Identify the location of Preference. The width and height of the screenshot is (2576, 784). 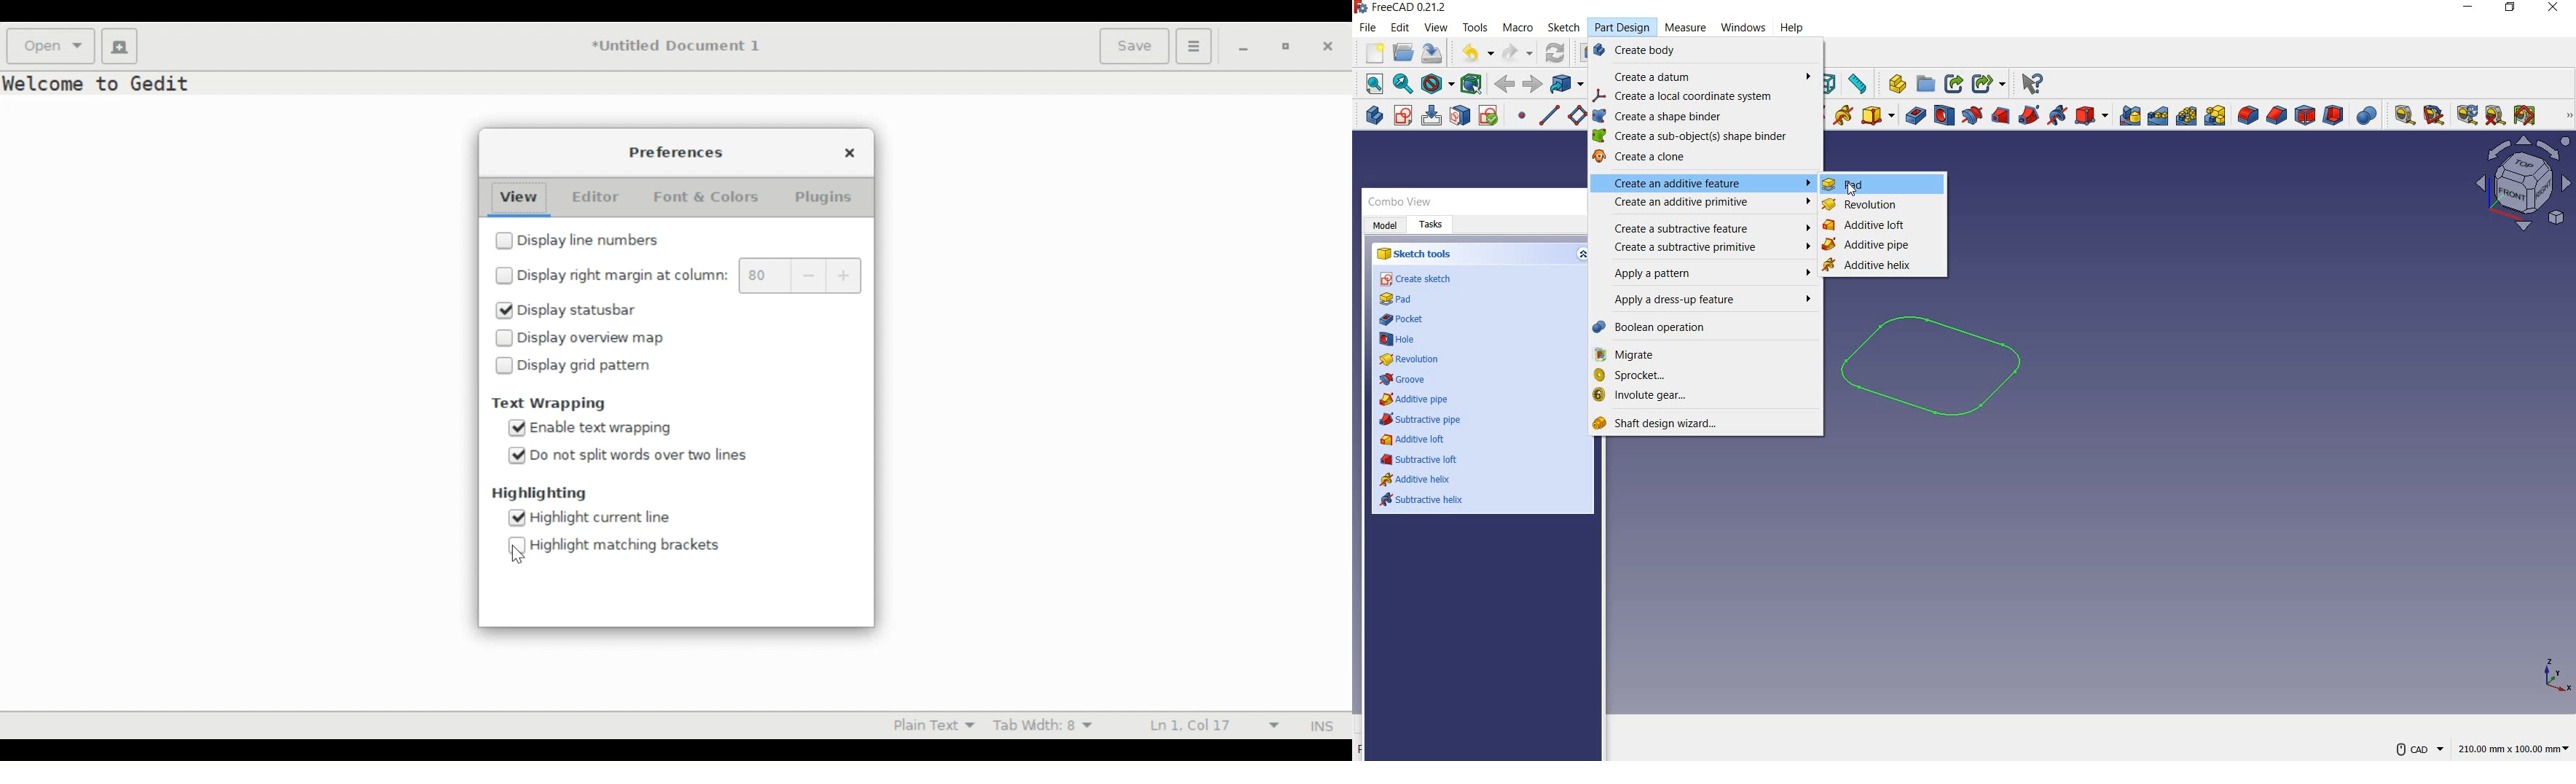
(681, 153).